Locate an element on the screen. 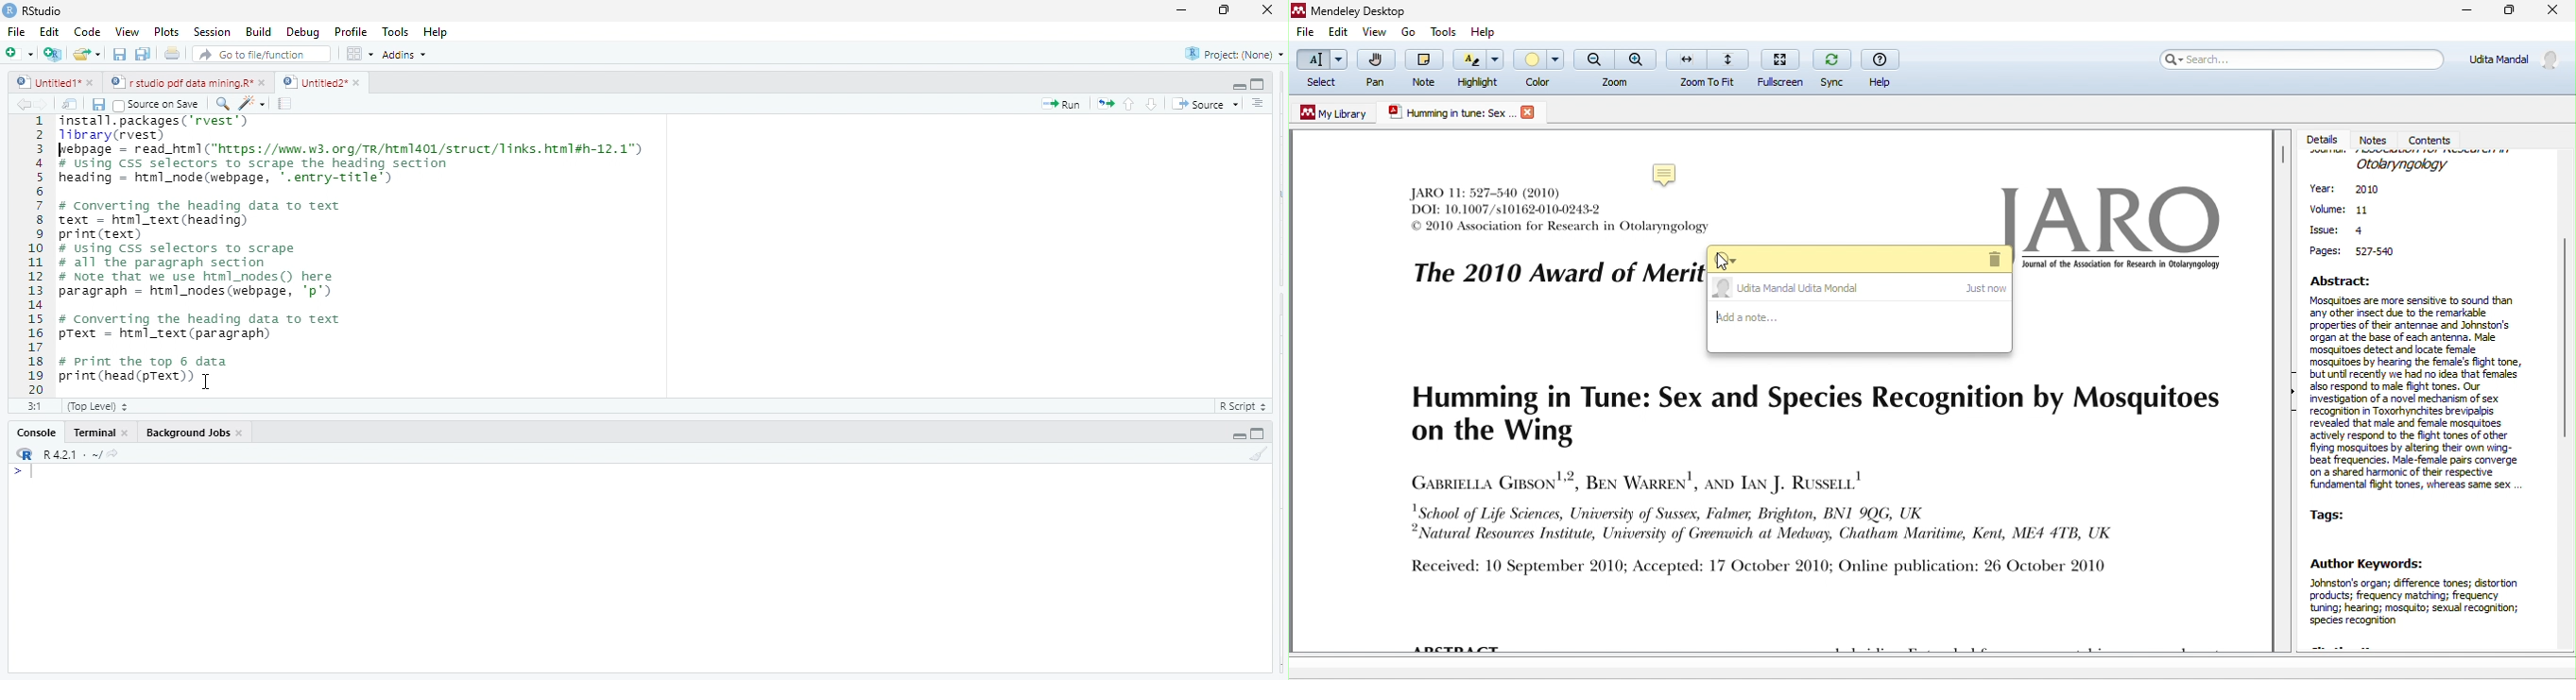  RStudio is located at coordinates (48, 9).